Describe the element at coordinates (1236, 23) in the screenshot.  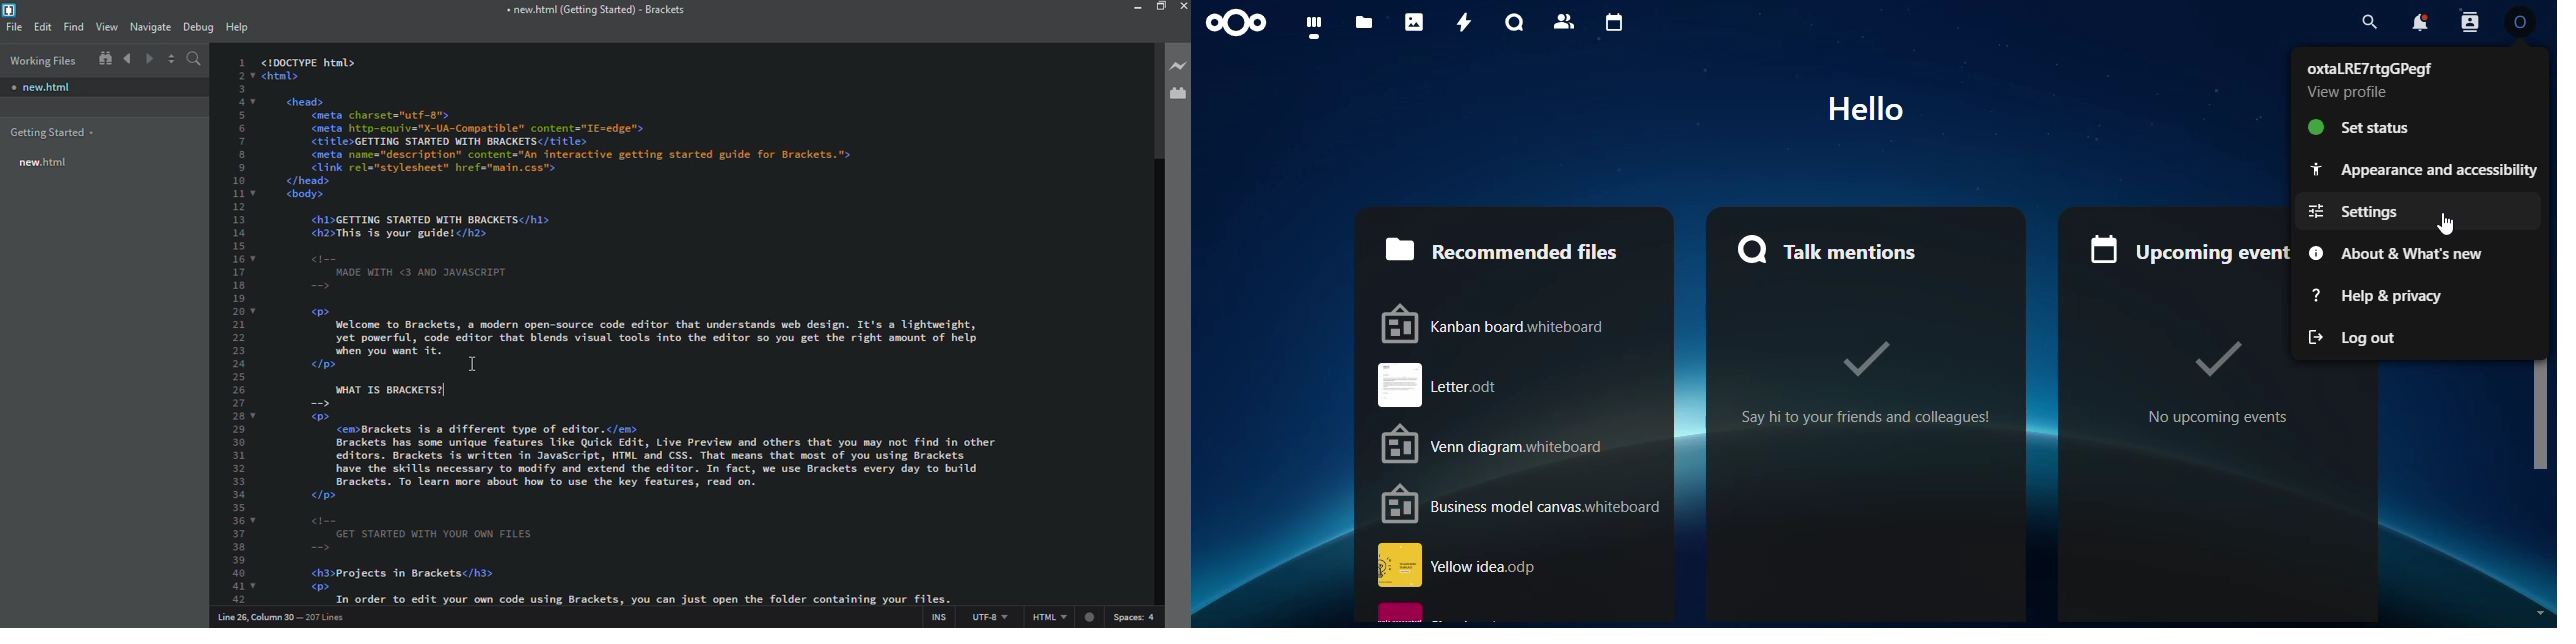
I see `nextcloud logo` at that location.